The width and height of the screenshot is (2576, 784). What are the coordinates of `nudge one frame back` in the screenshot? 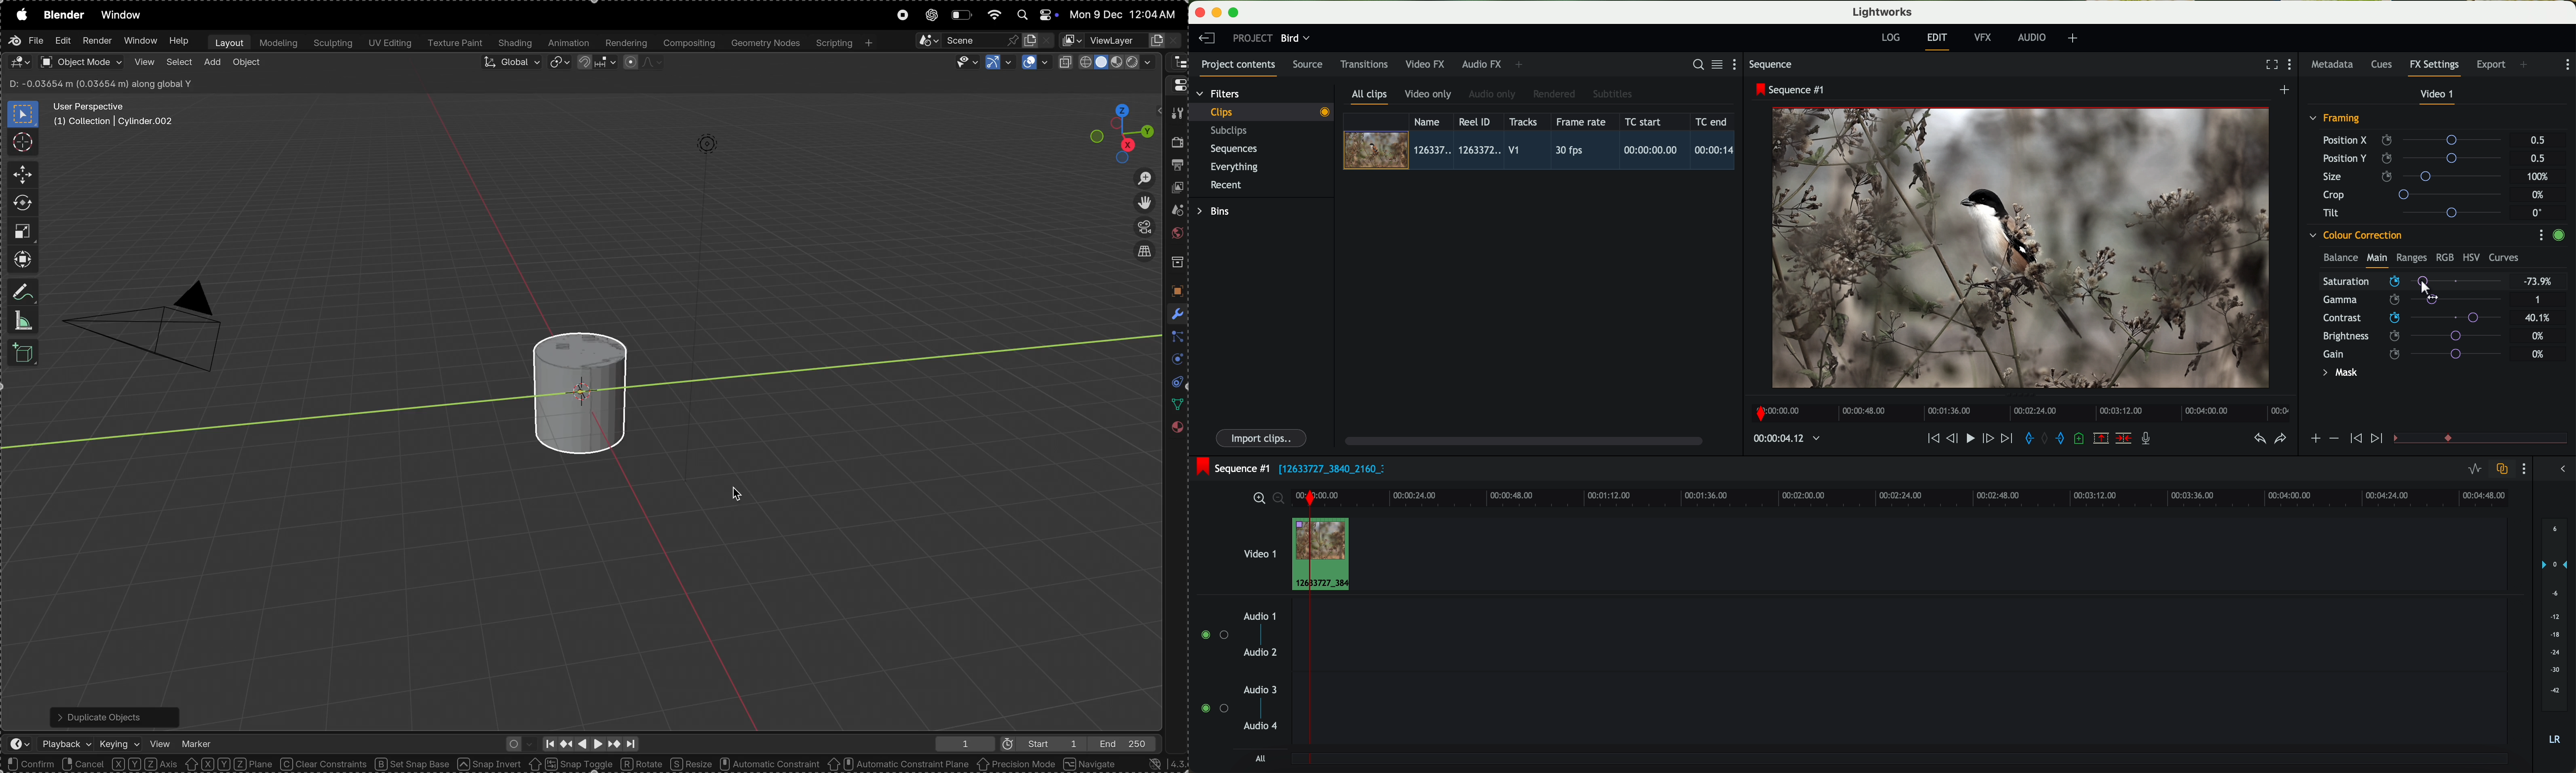 It's located at (1954, 440).